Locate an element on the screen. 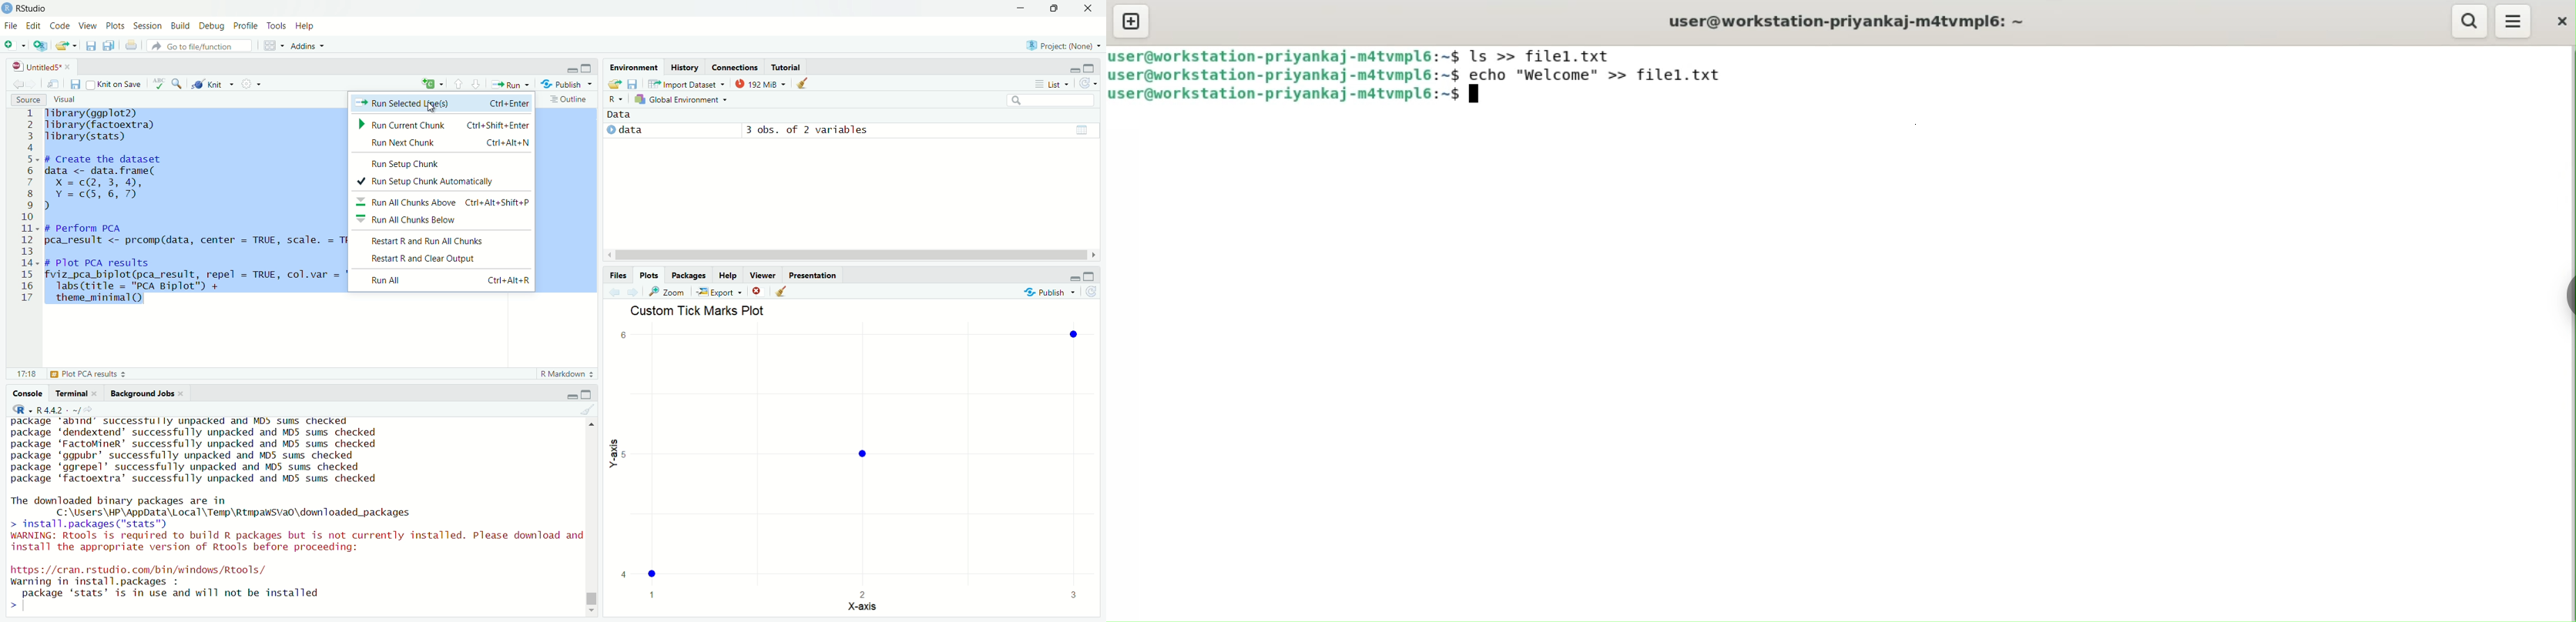 Image resolution: width=2576 pixels, height=644 pixels. open an existing file is located at coordinates (66, 45).